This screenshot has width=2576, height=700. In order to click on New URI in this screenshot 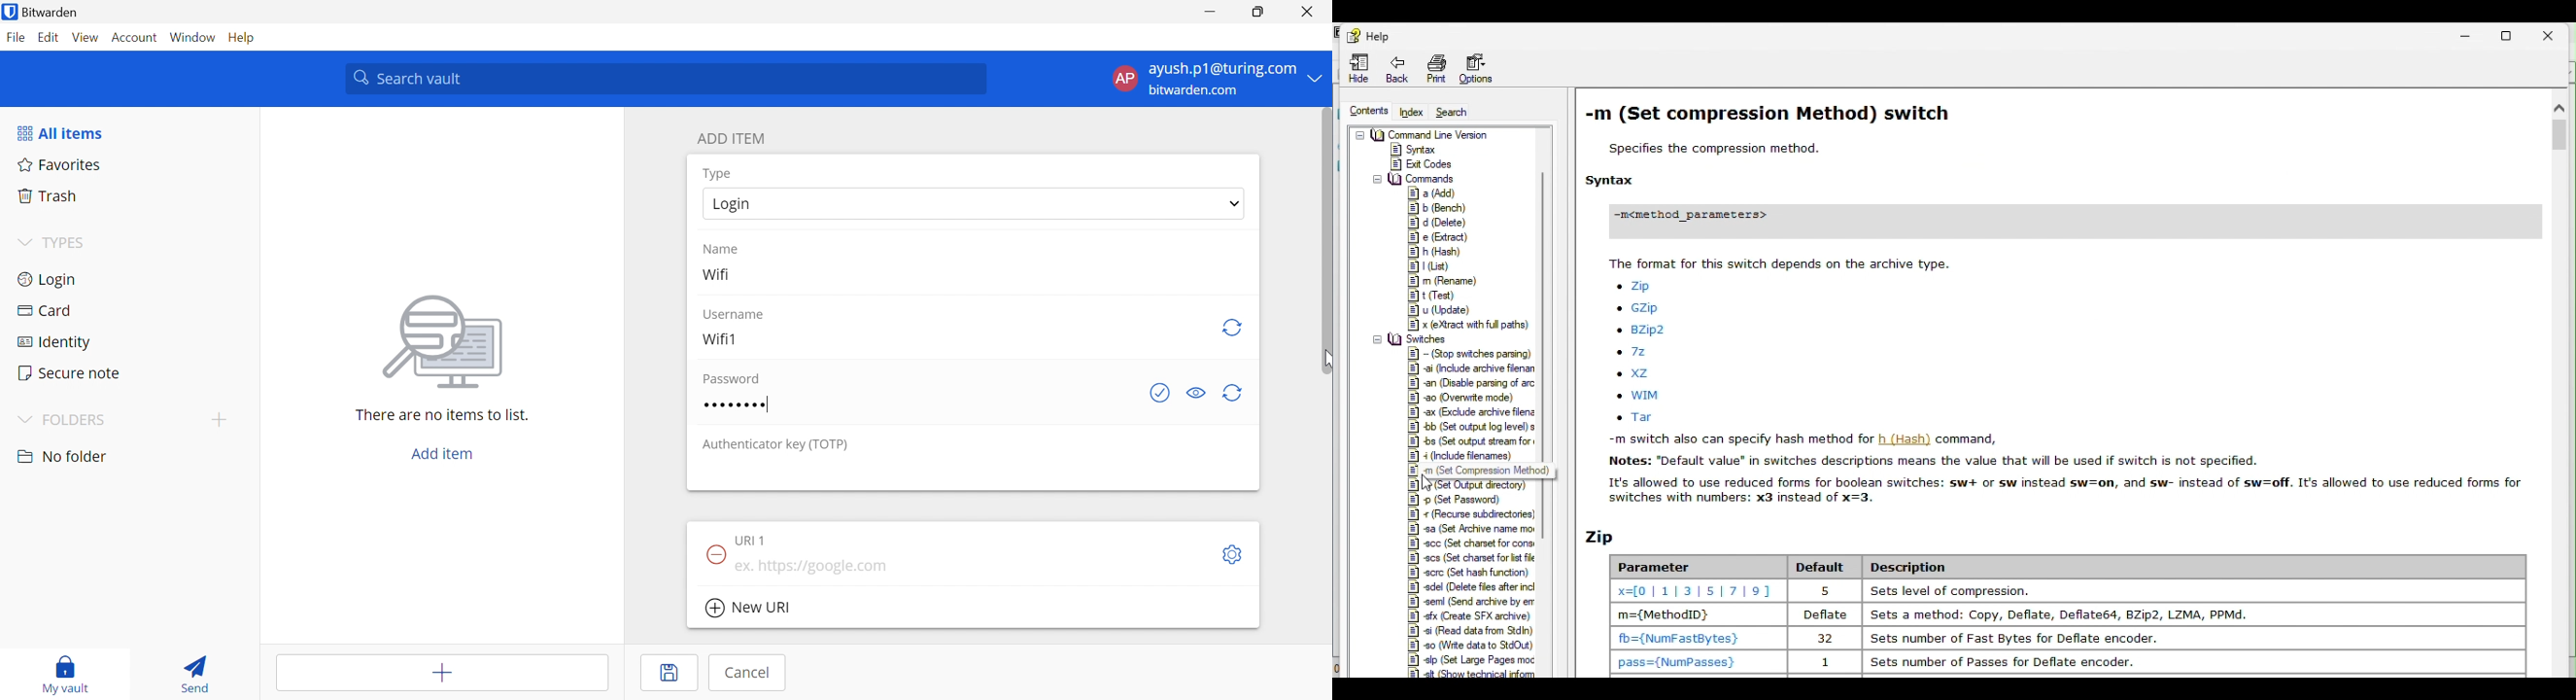, I will do `click(750, 610)`.